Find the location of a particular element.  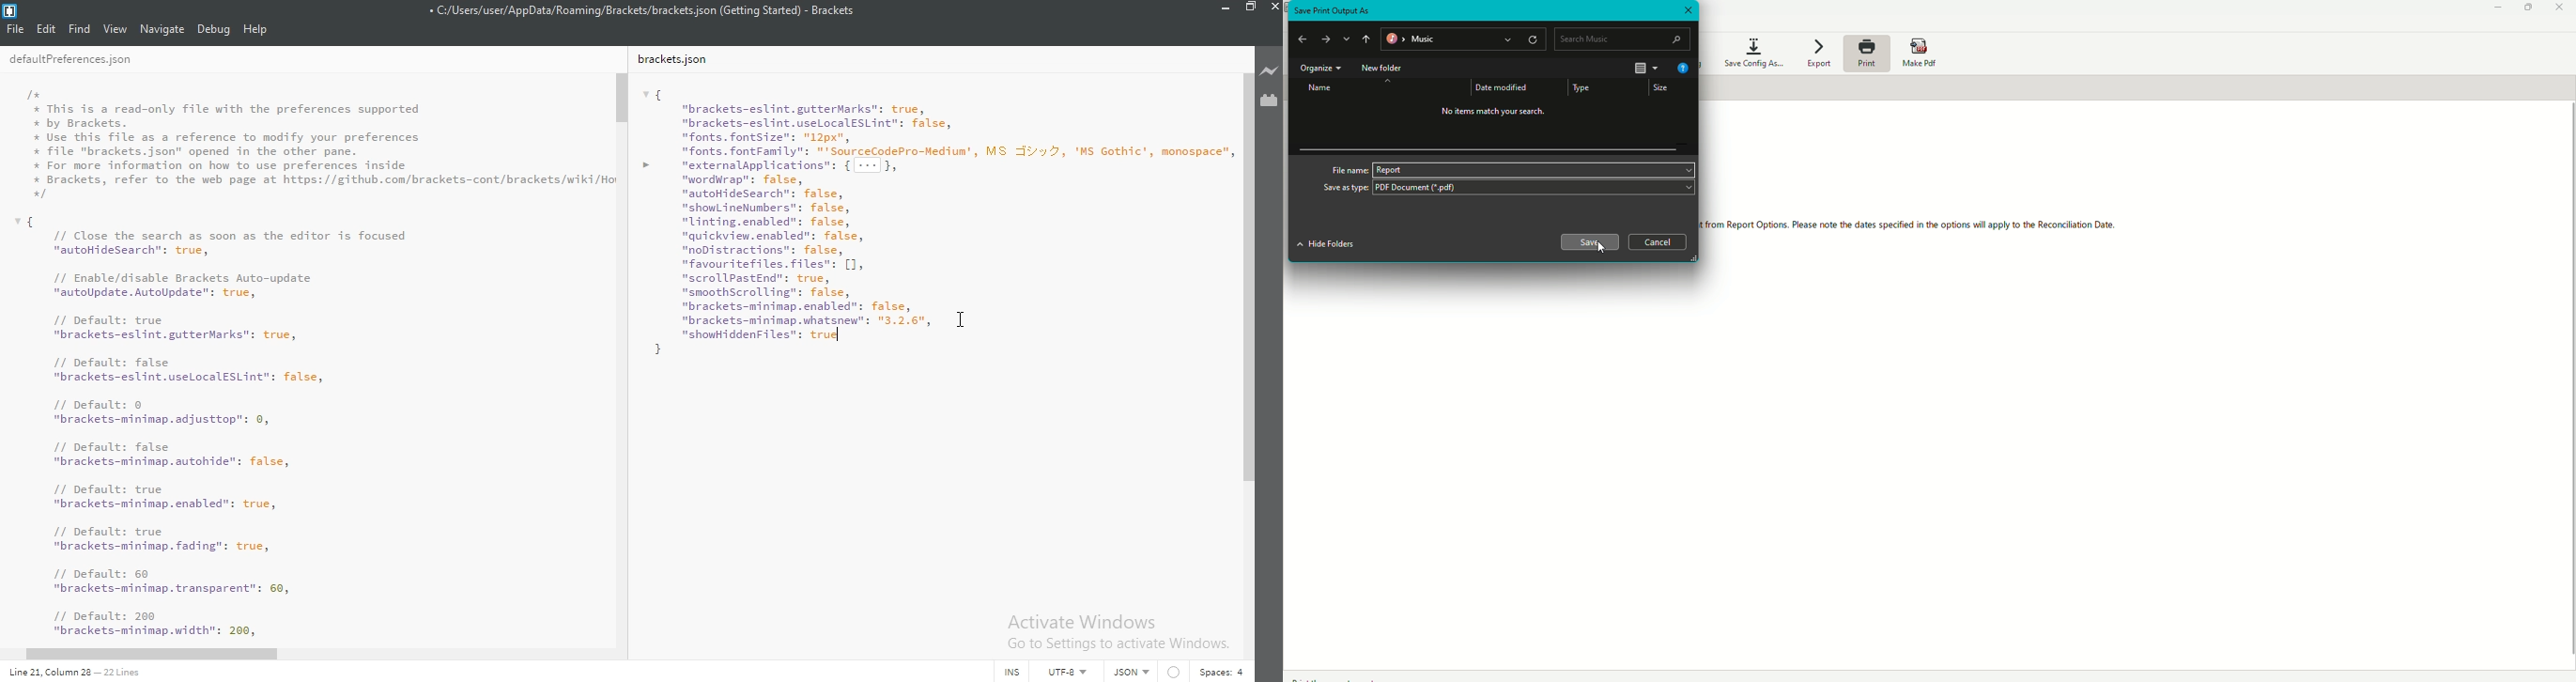

Restore is located at coordinates (2525, 9).